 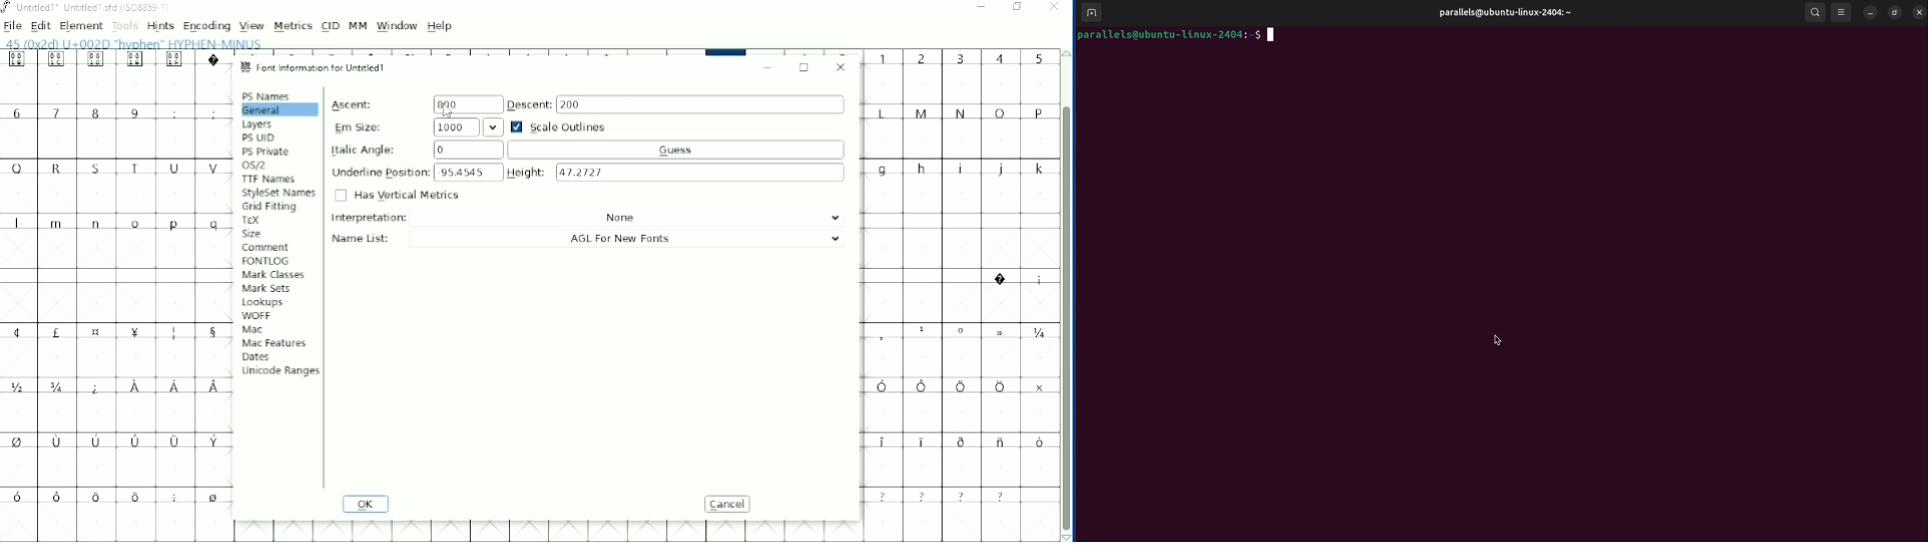 What do you see at coordinates (255, 233) in the screenshot?
I see `Size` at bounding box center [255, 233].